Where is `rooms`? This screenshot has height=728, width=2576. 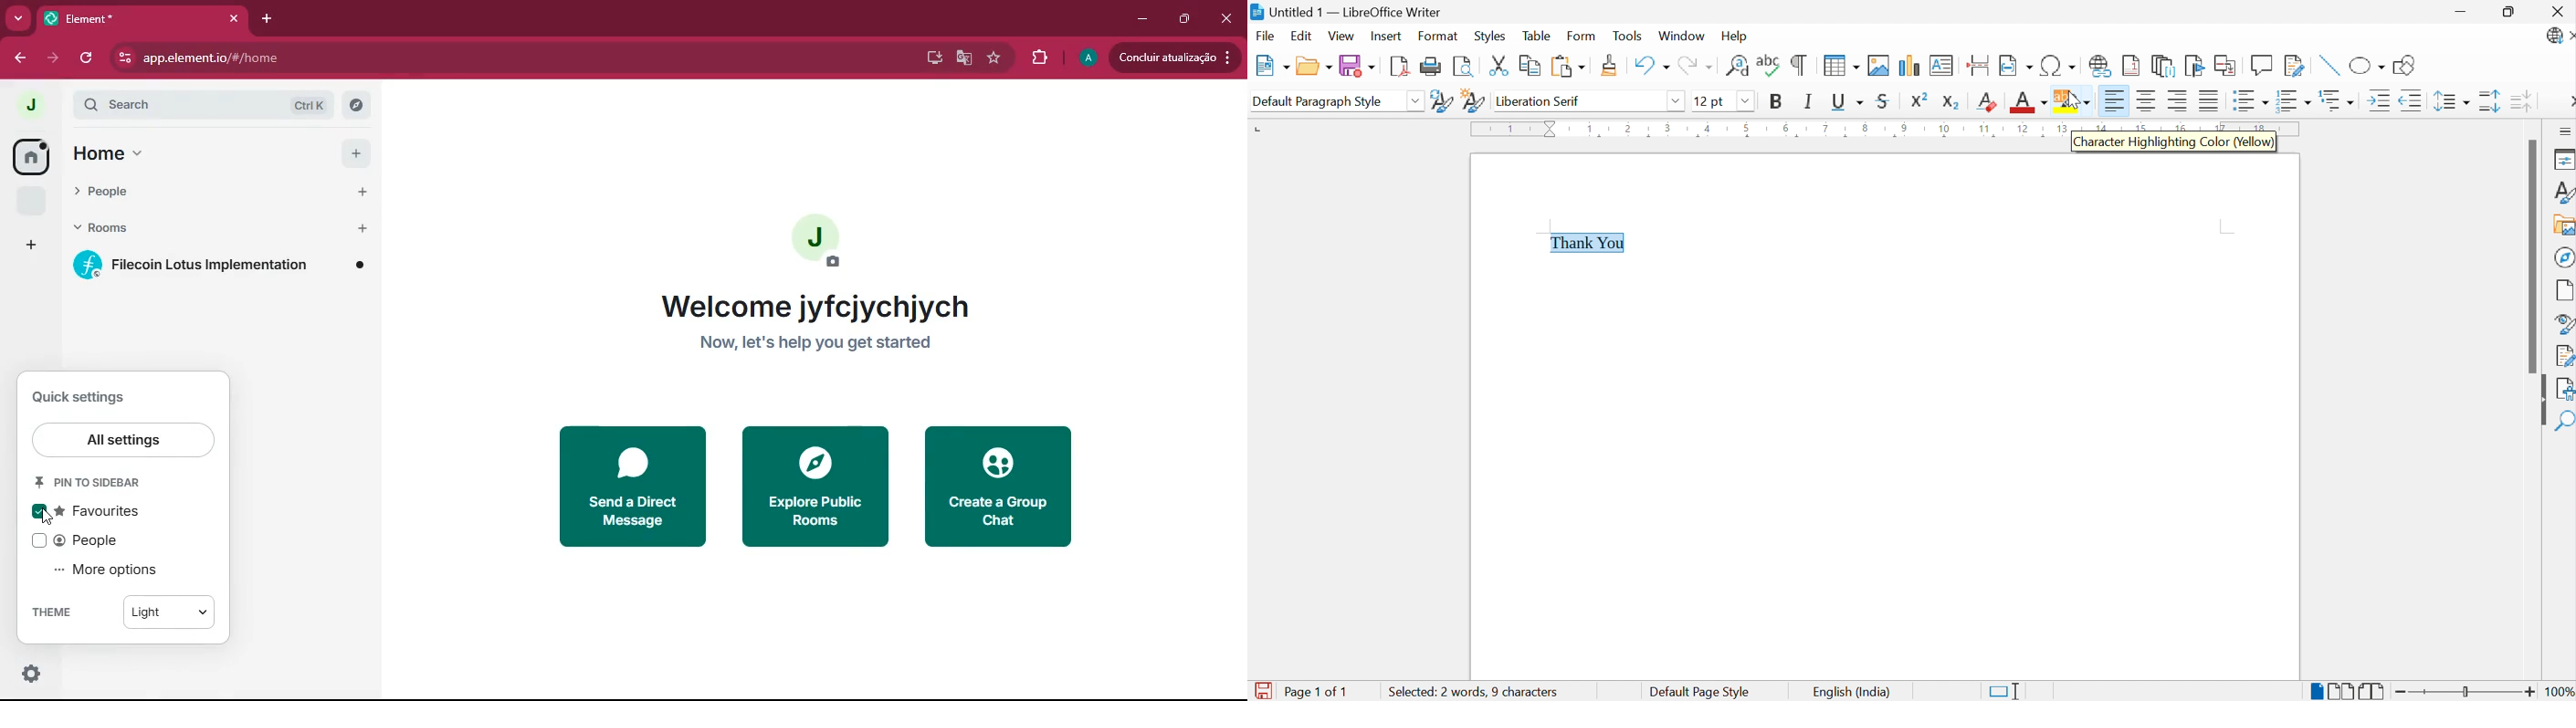 rooms is located at coordinates (192, 230).